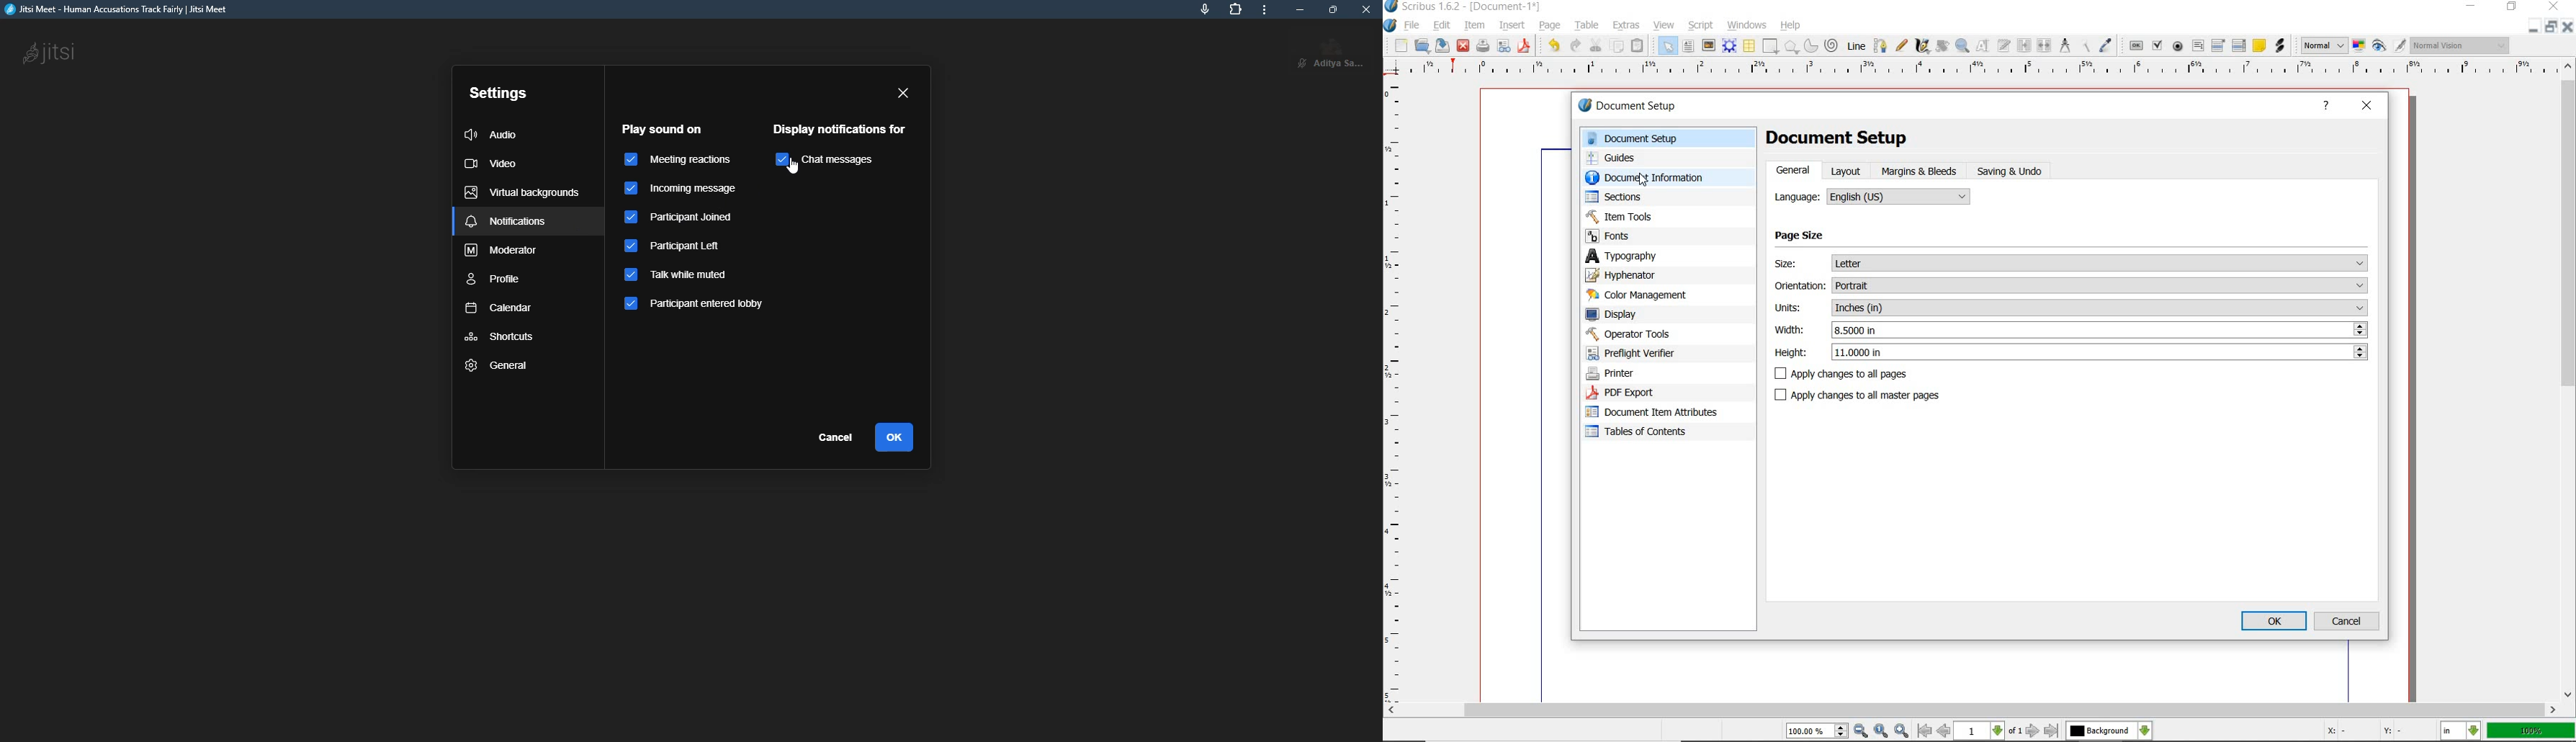 This screenshot has width=2576, height=756. What do you see at coordinates (1688, 46) in the screenshot?
I see `text frame` at bounding box center [1688, 46].